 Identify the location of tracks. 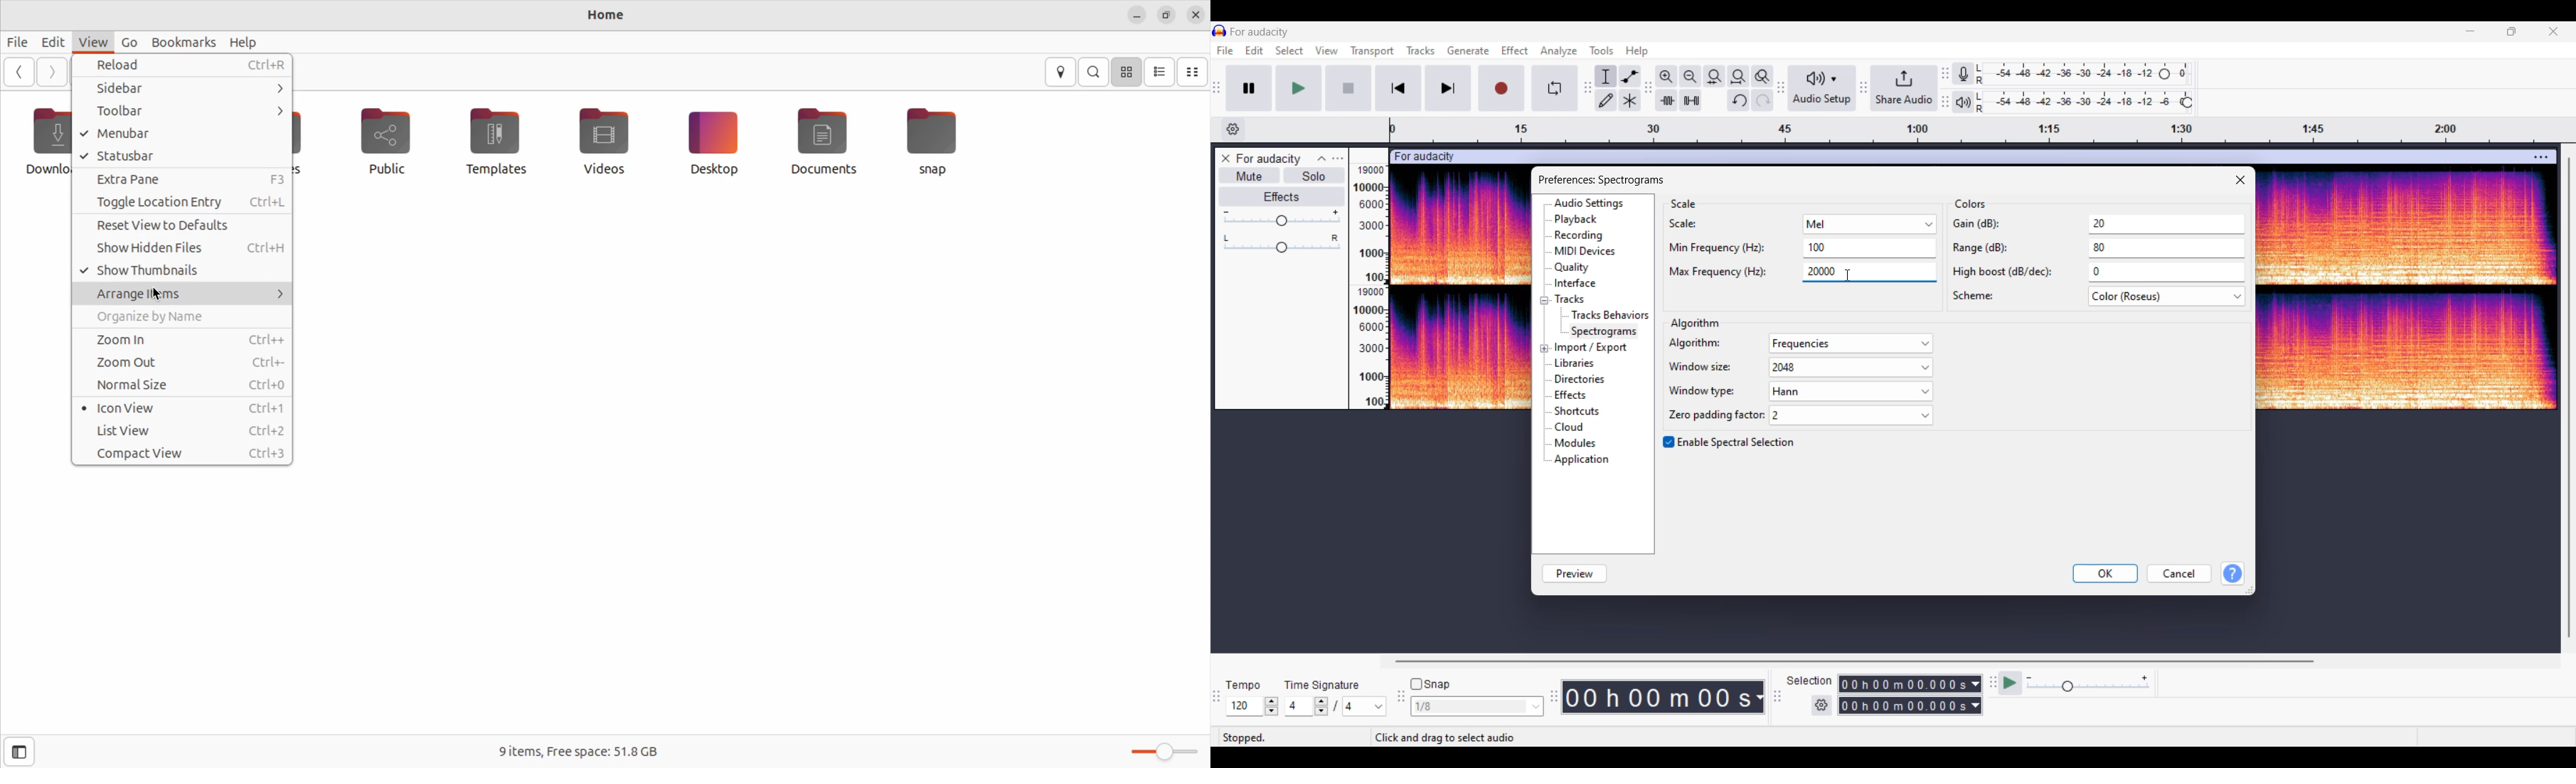
(1573, 299).